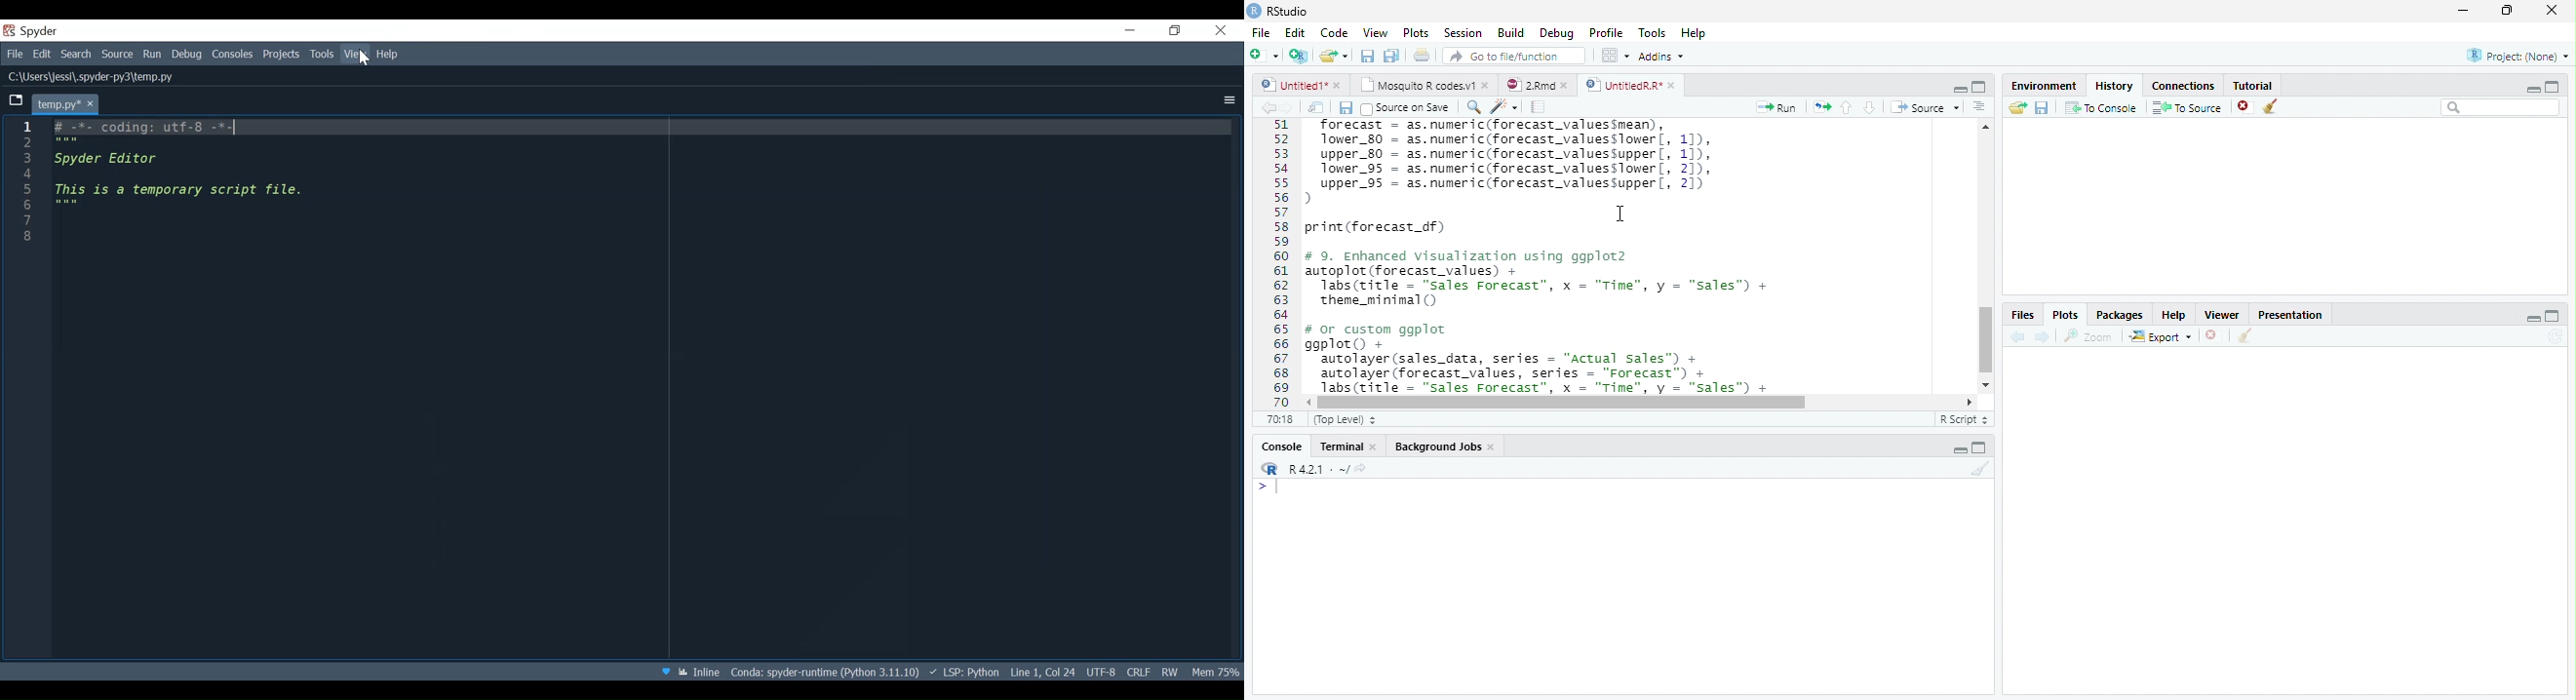 This screenshot has width=2576, height=700. What do you see at coordinates (2066, 315) in the screenshot?
I see `Plots` at bounding box center [2066, 315].